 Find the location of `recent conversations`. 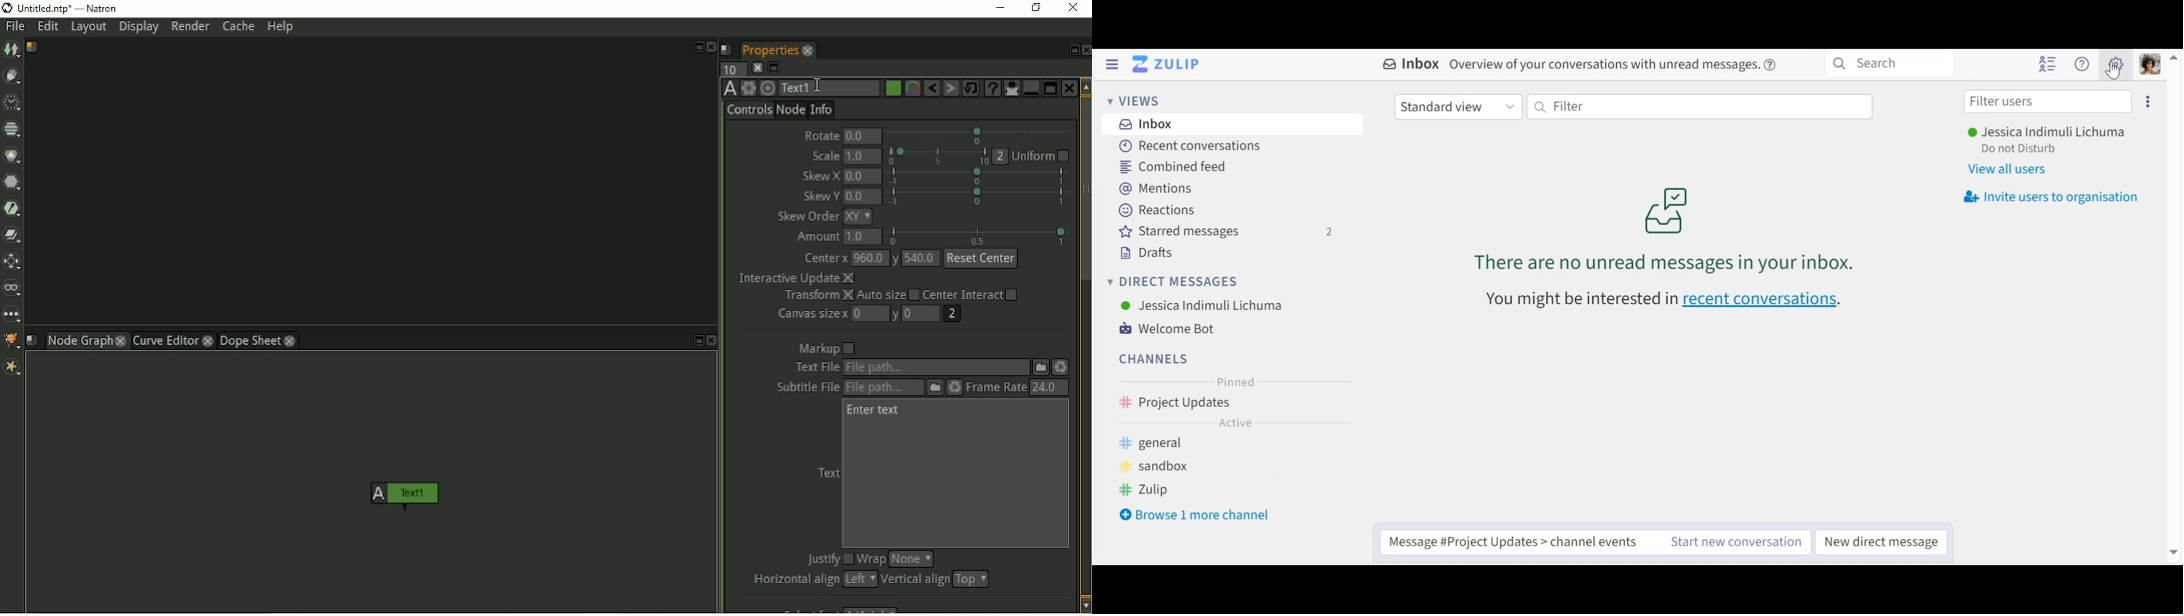

recent conversations is located at coordinates (1667, 300).